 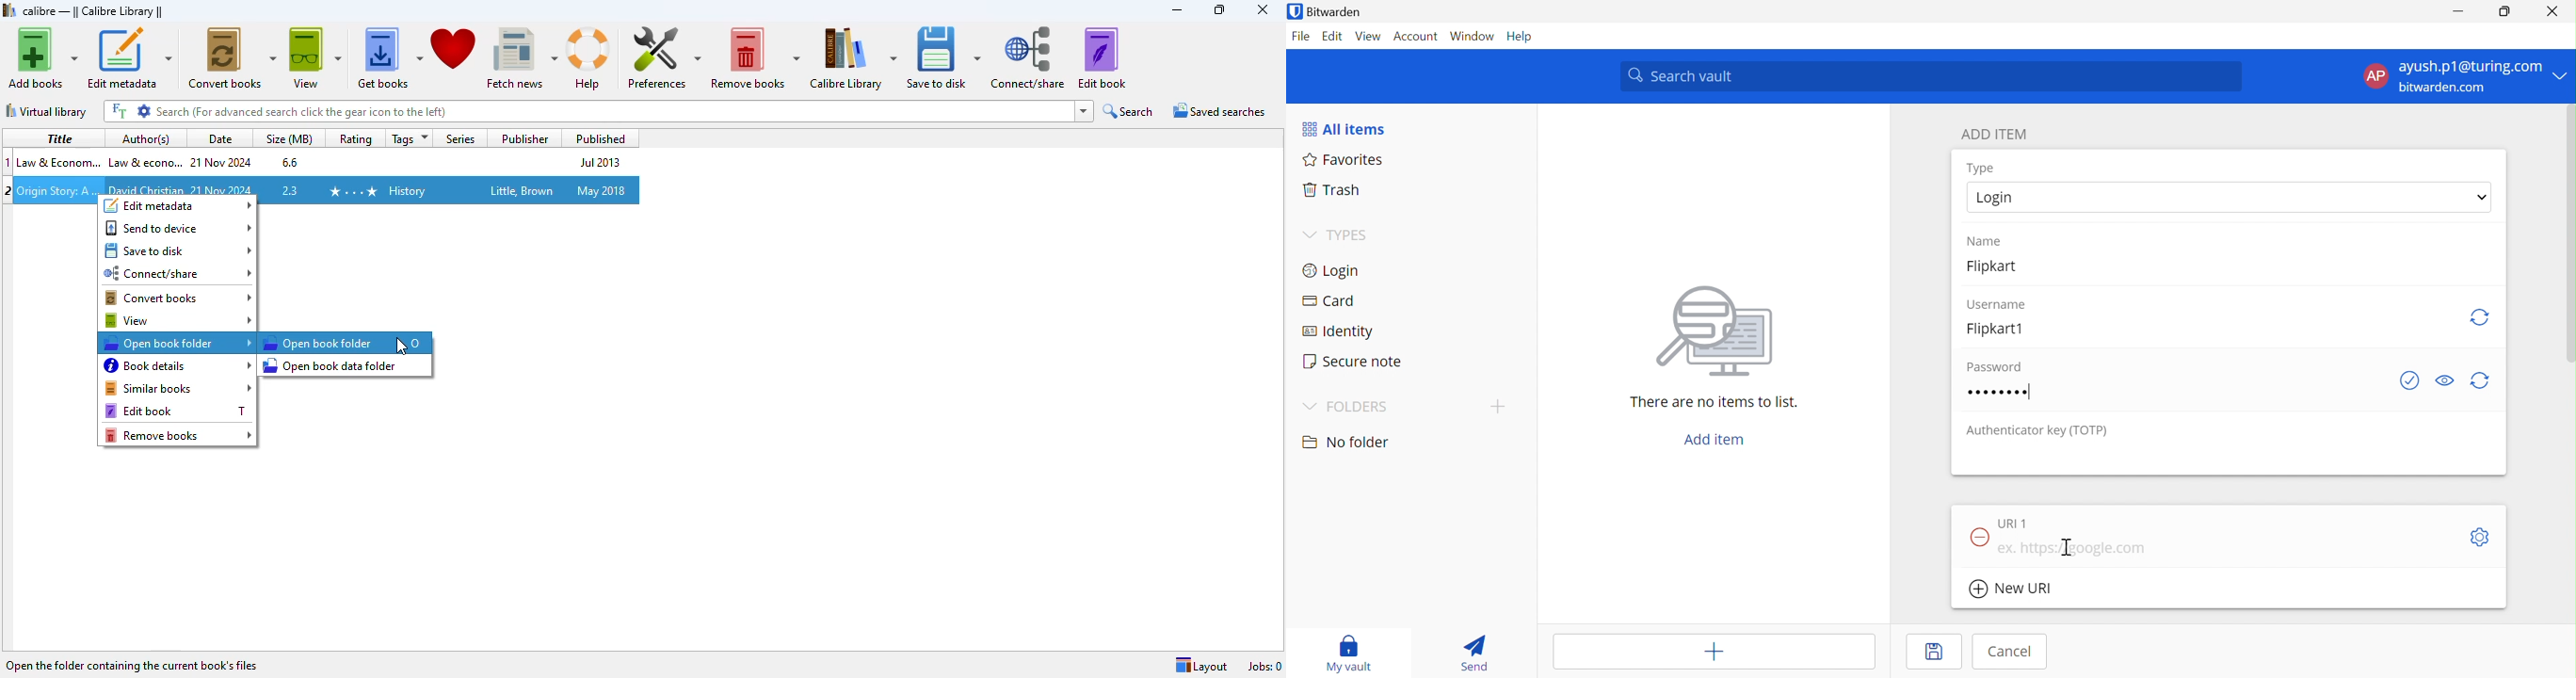 I want to click on save to disk, so click(x=179, y=250).